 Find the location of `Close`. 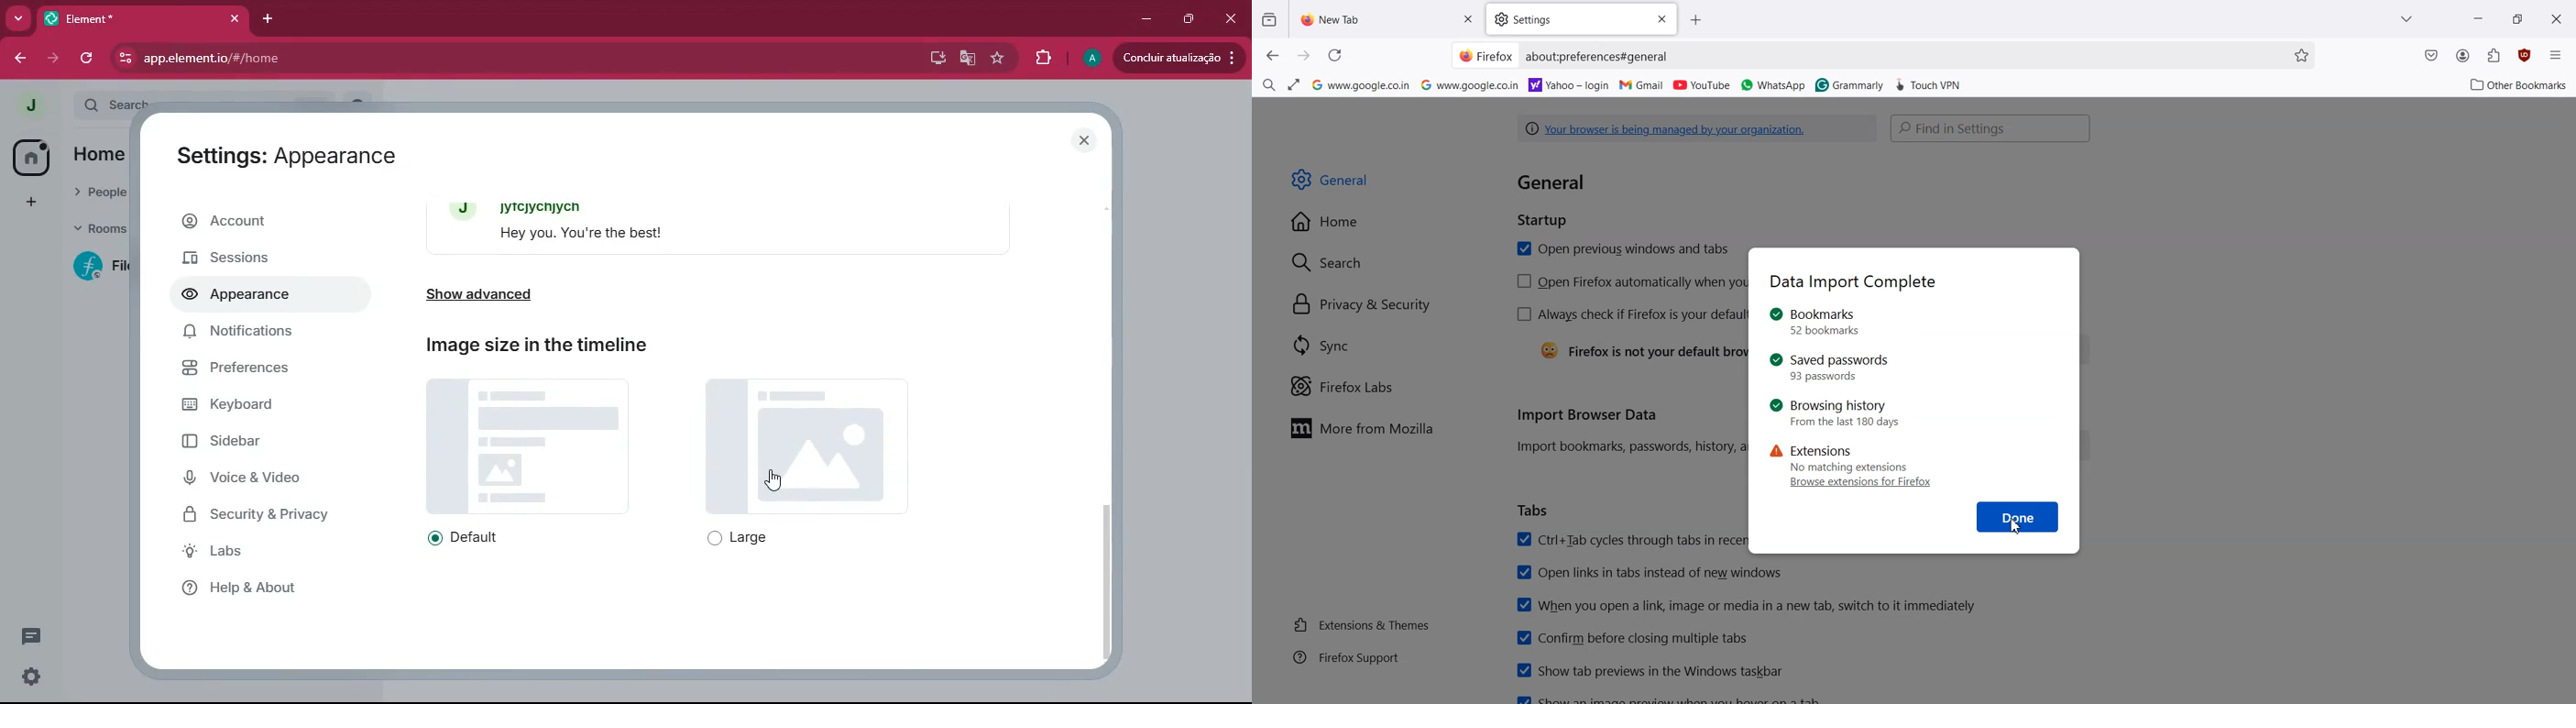

Close is located at coordinates (1660, 19).